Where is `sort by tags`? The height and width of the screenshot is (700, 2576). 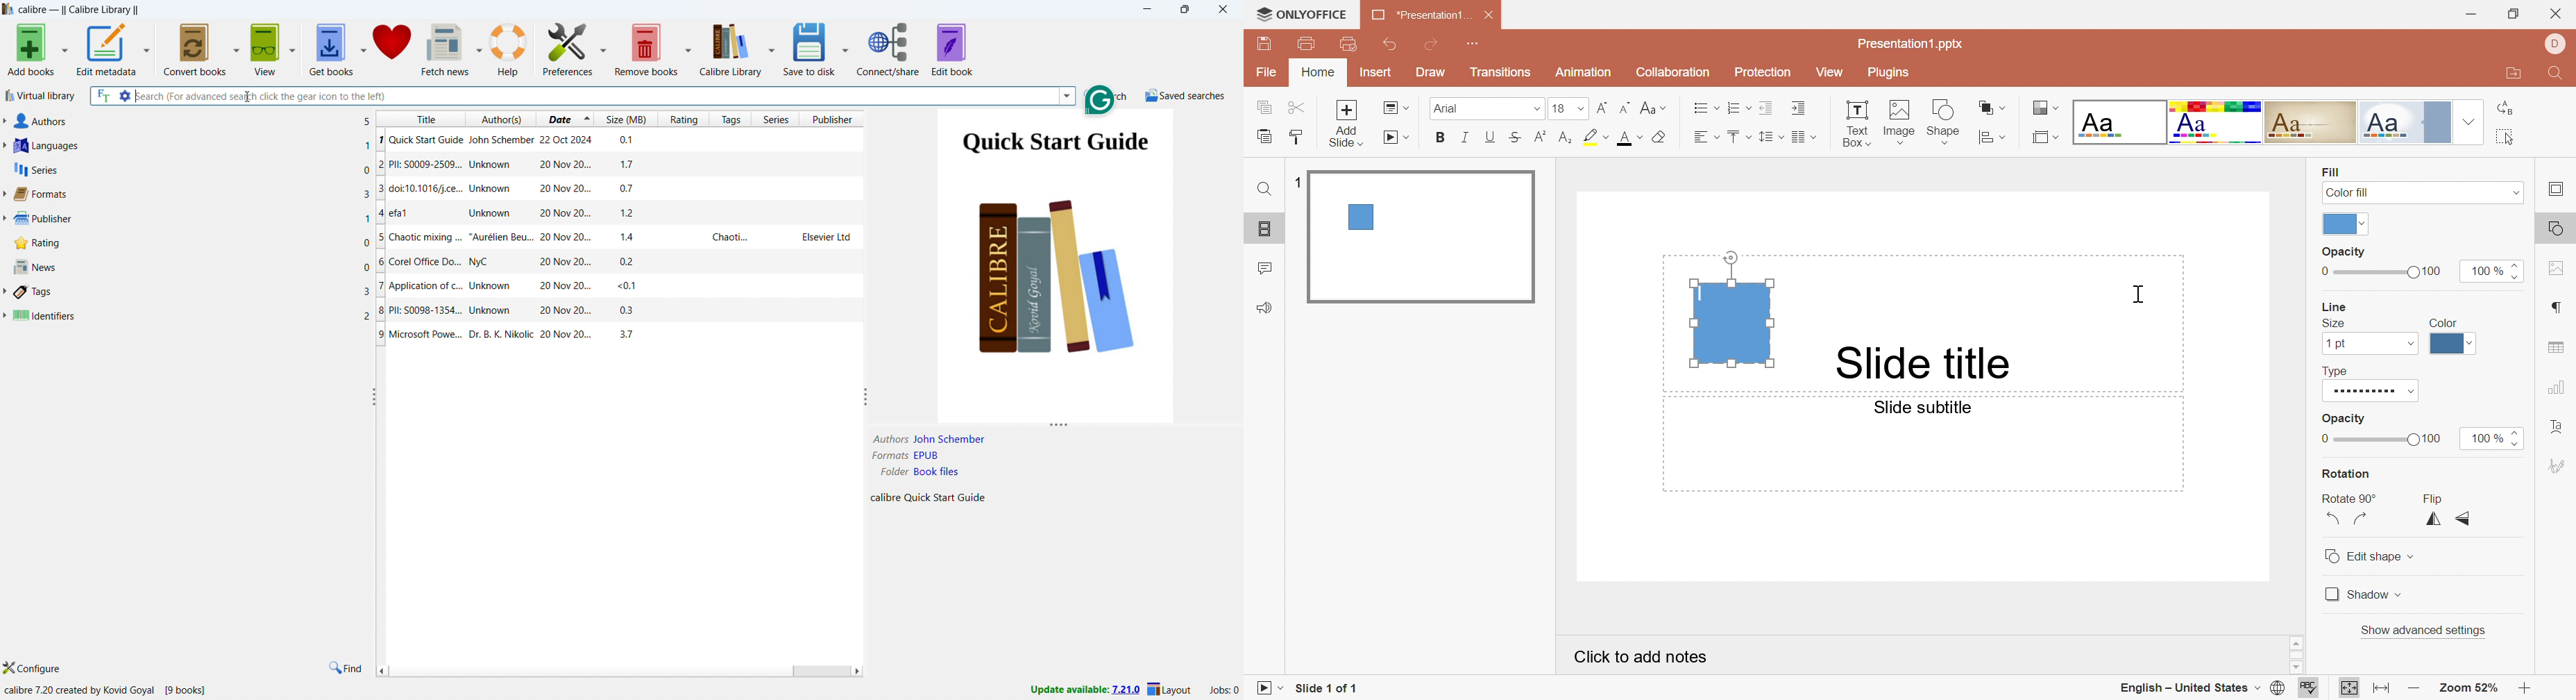 sort by tags is located at coordinates (731, 119).